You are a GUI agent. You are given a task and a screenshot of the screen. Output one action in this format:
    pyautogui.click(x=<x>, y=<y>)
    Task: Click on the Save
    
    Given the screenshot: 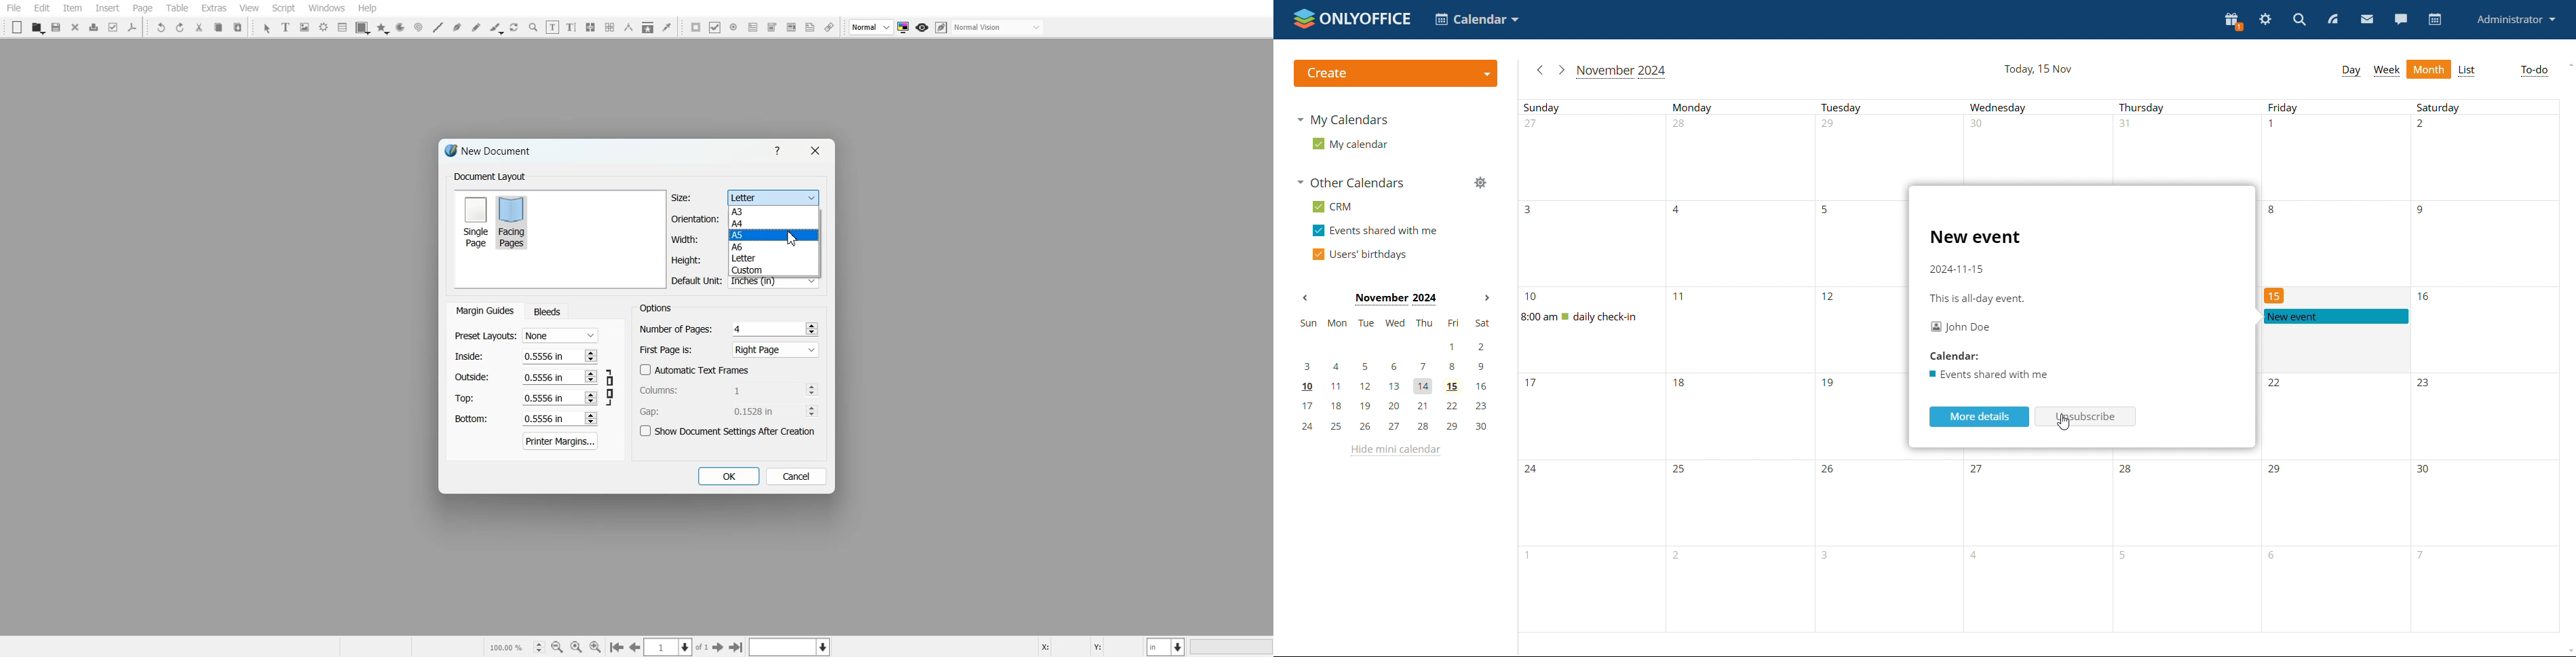 What is the action you would take?
    pyautogui.click(x=57, y=27)
    